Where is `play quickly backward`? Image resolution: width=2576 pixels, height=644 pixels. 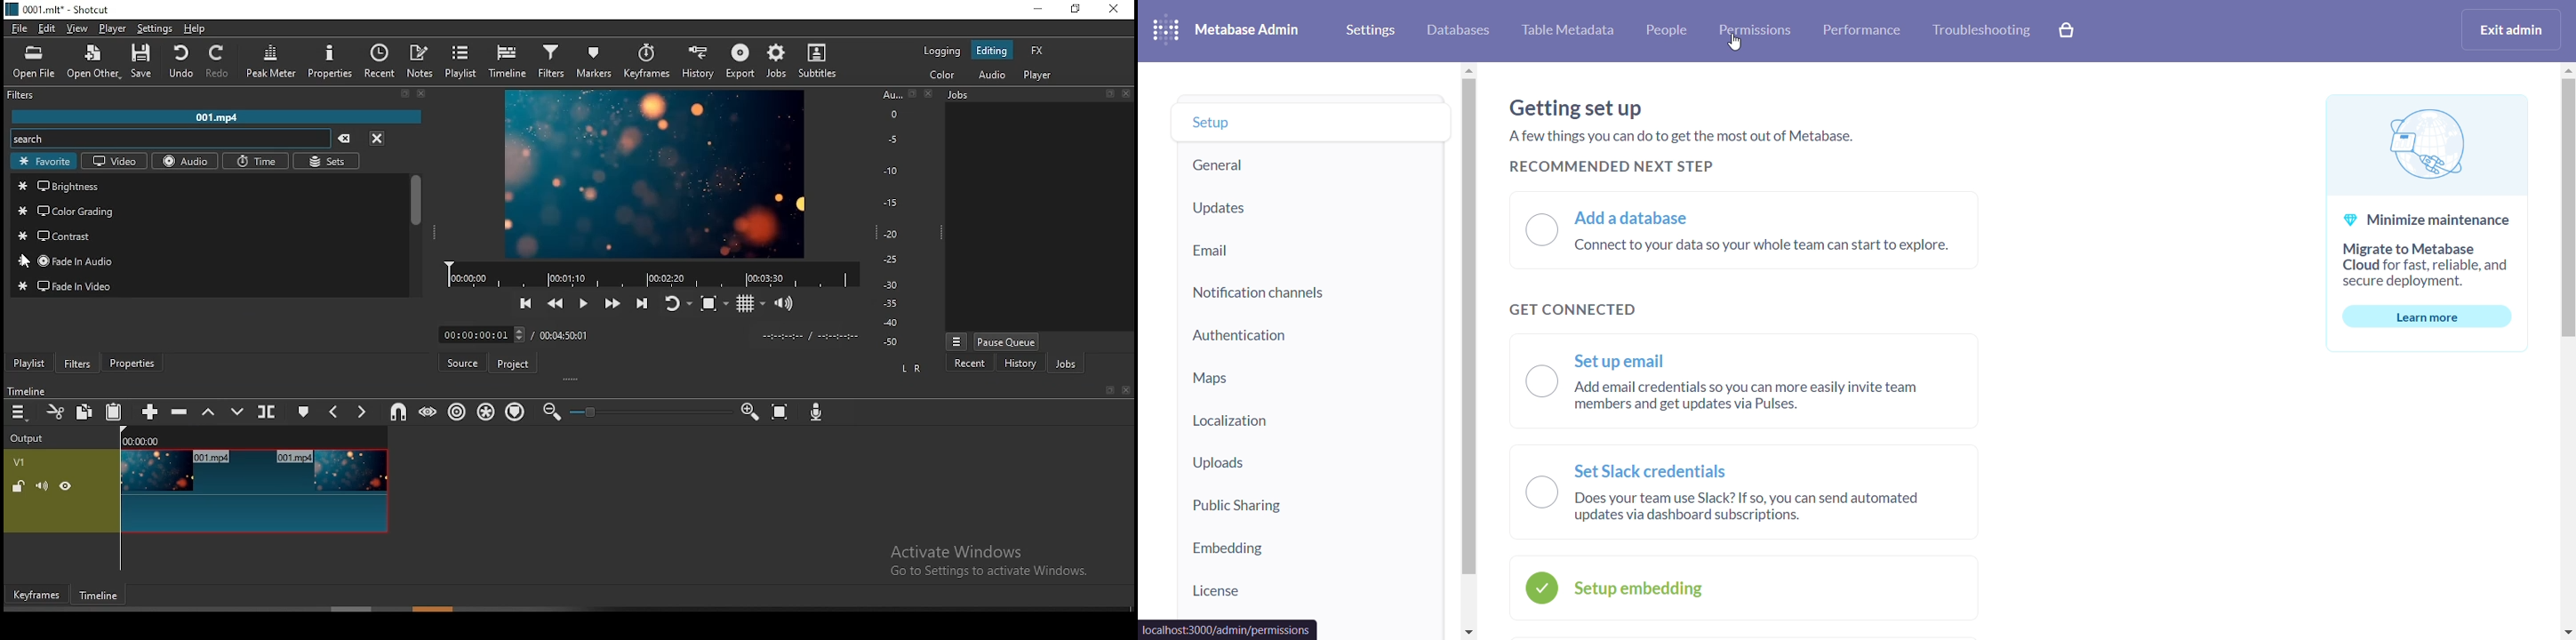 play quickly backward is located at coordinates (557, 301).